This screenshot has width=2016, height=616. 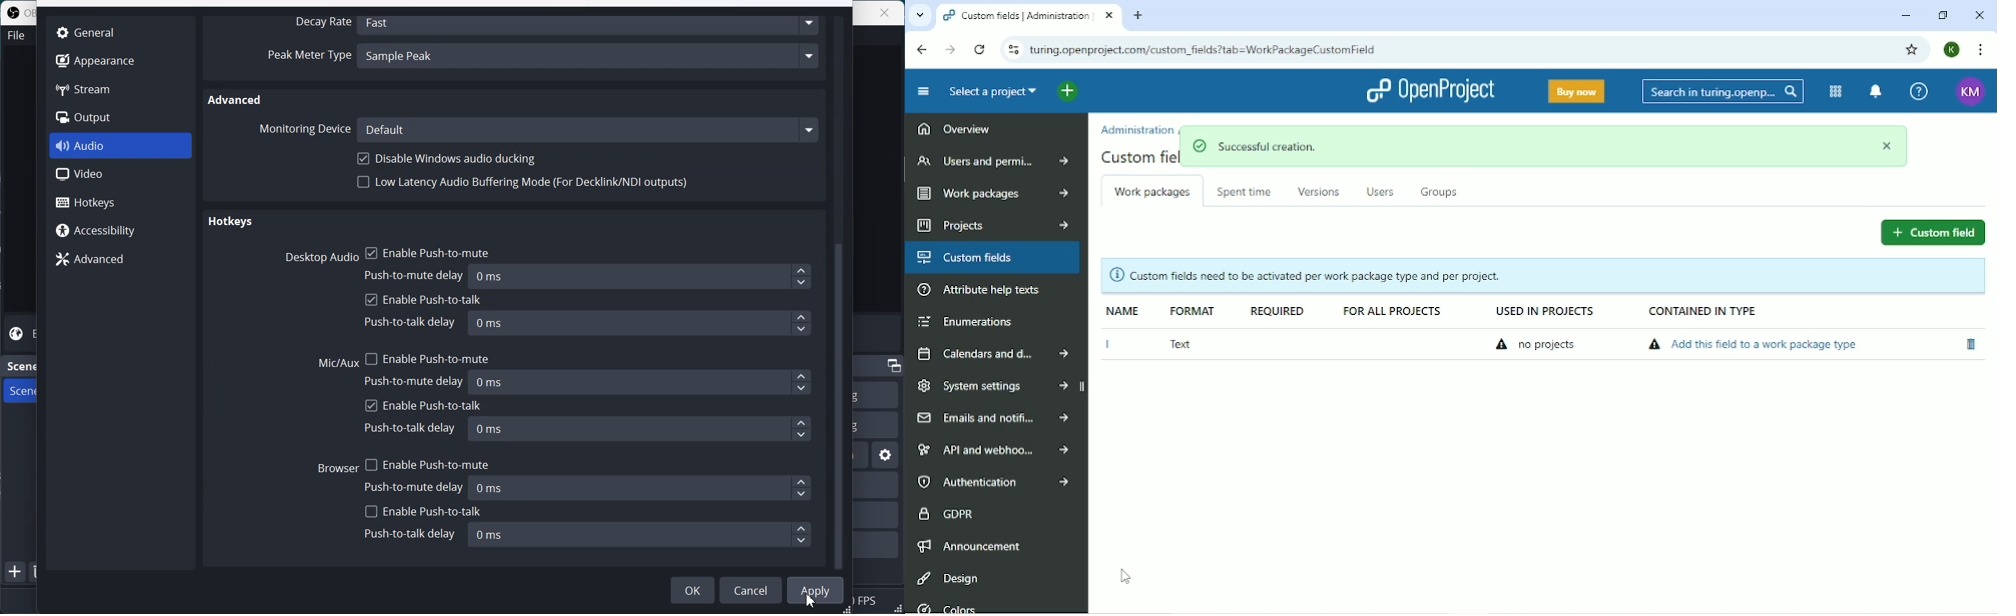 I want to click on Restore down, so click(x=1943, y=15).